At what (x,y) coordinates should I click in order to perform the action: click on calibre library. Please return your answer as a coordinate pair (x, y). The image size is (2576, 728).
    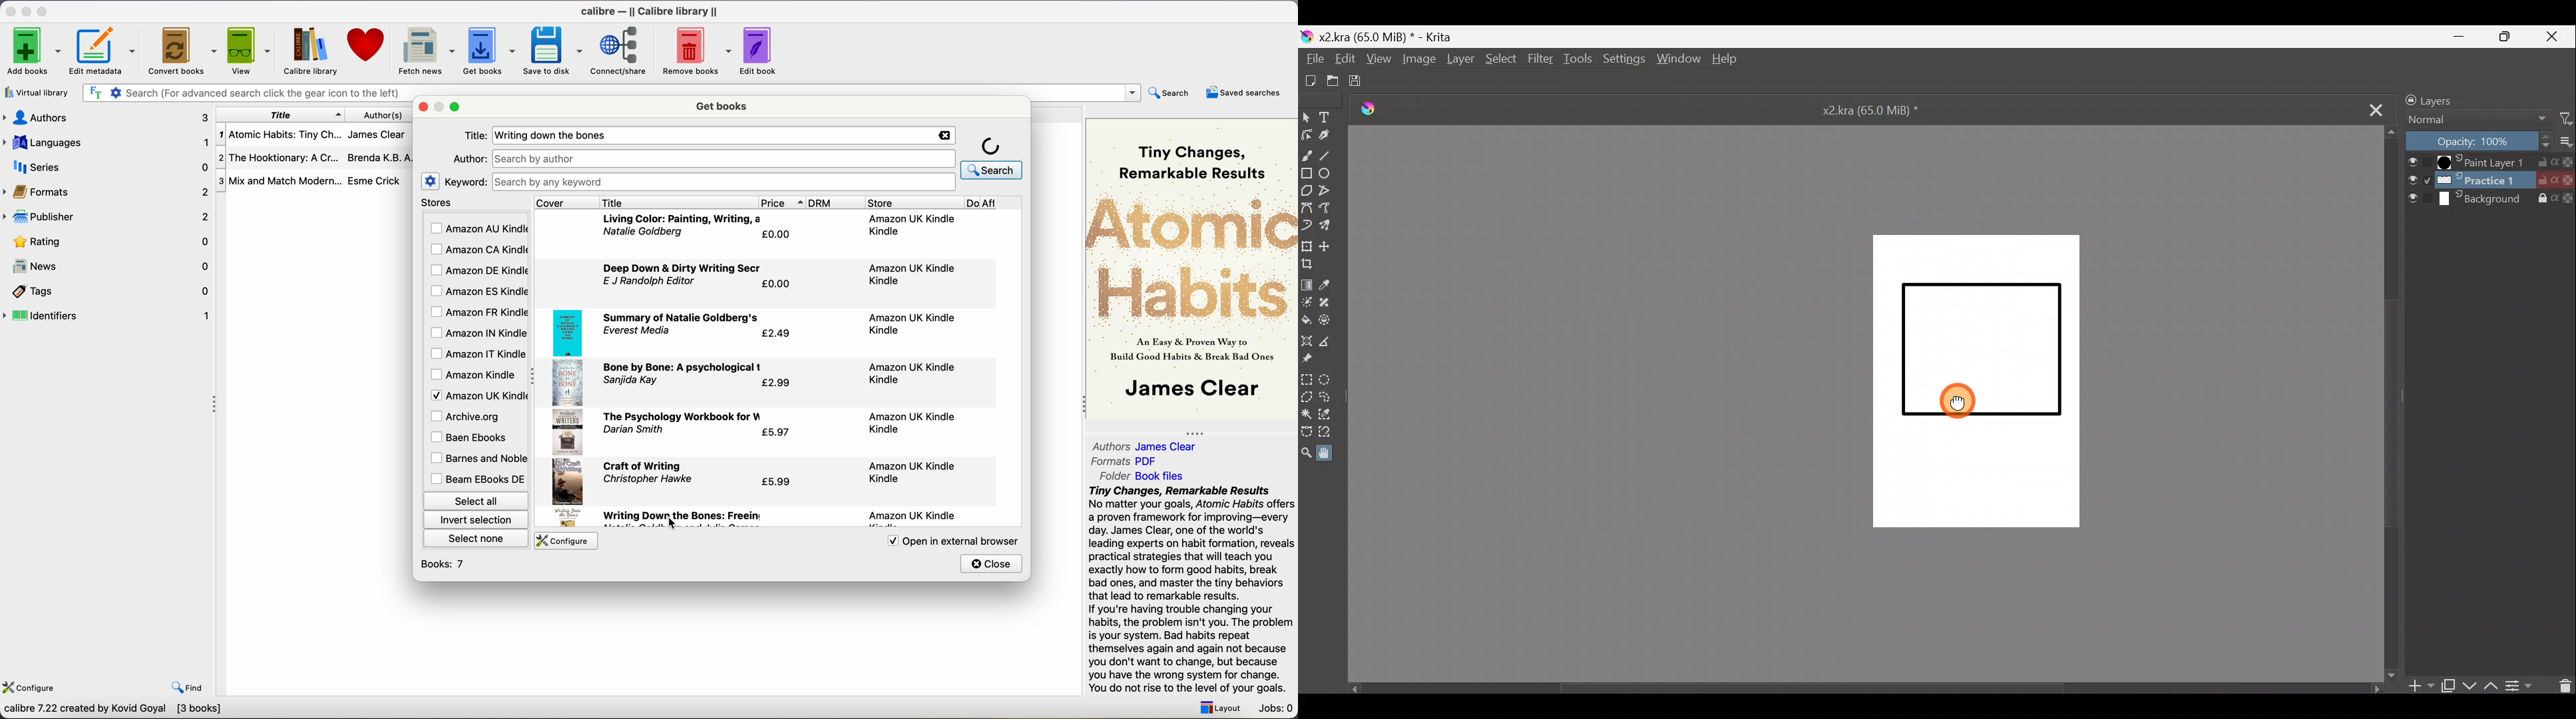
    Looking at the image, I should click on (307, 51).